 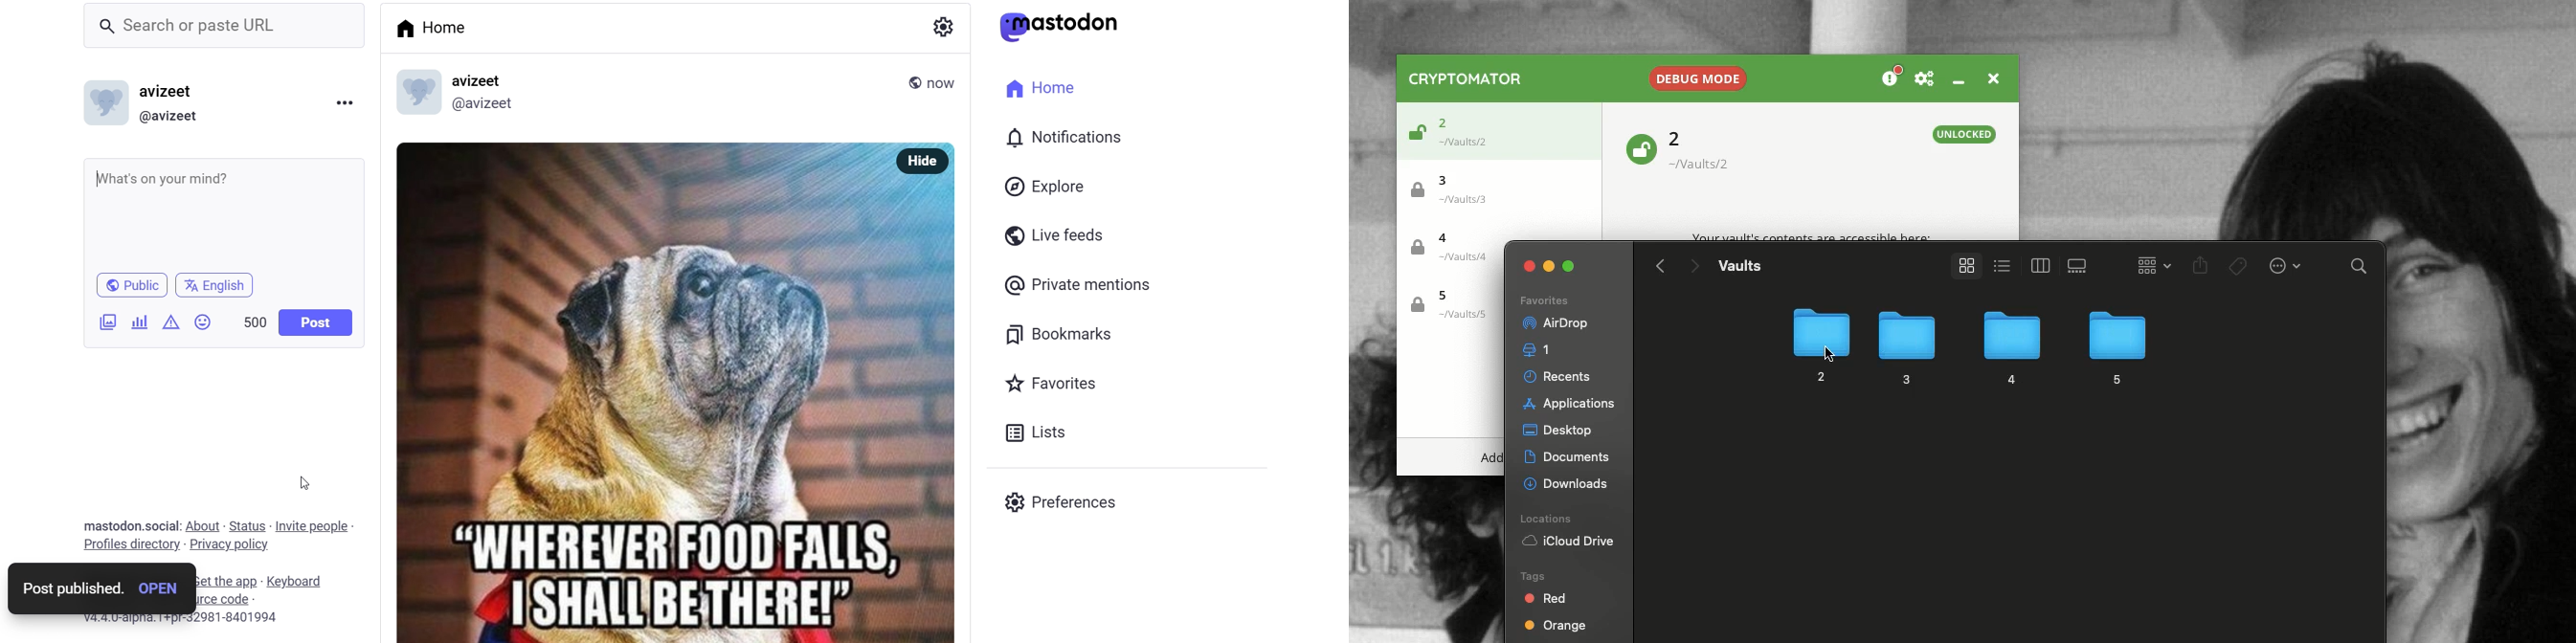 What do you see at coordinates (351, 104) in the screenshot?
I see `more` at bounding box center [351, 104].